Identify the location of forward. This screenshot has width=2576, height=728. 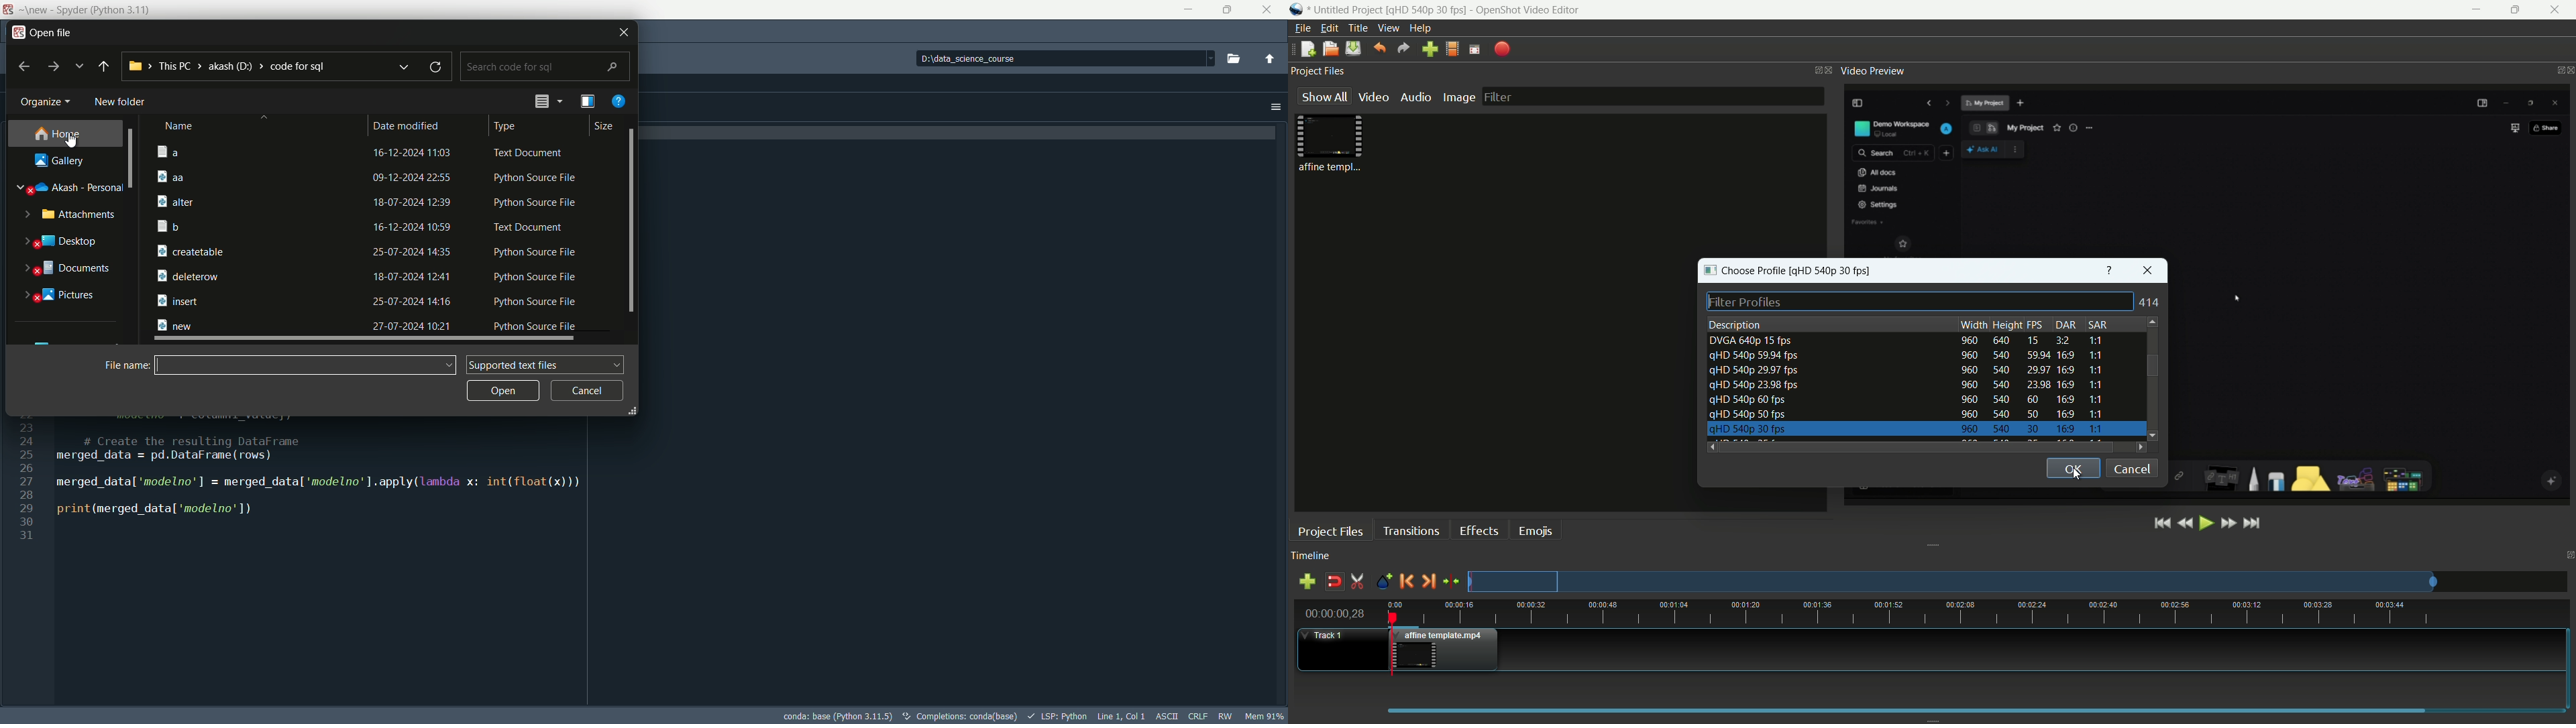
(52, 65).